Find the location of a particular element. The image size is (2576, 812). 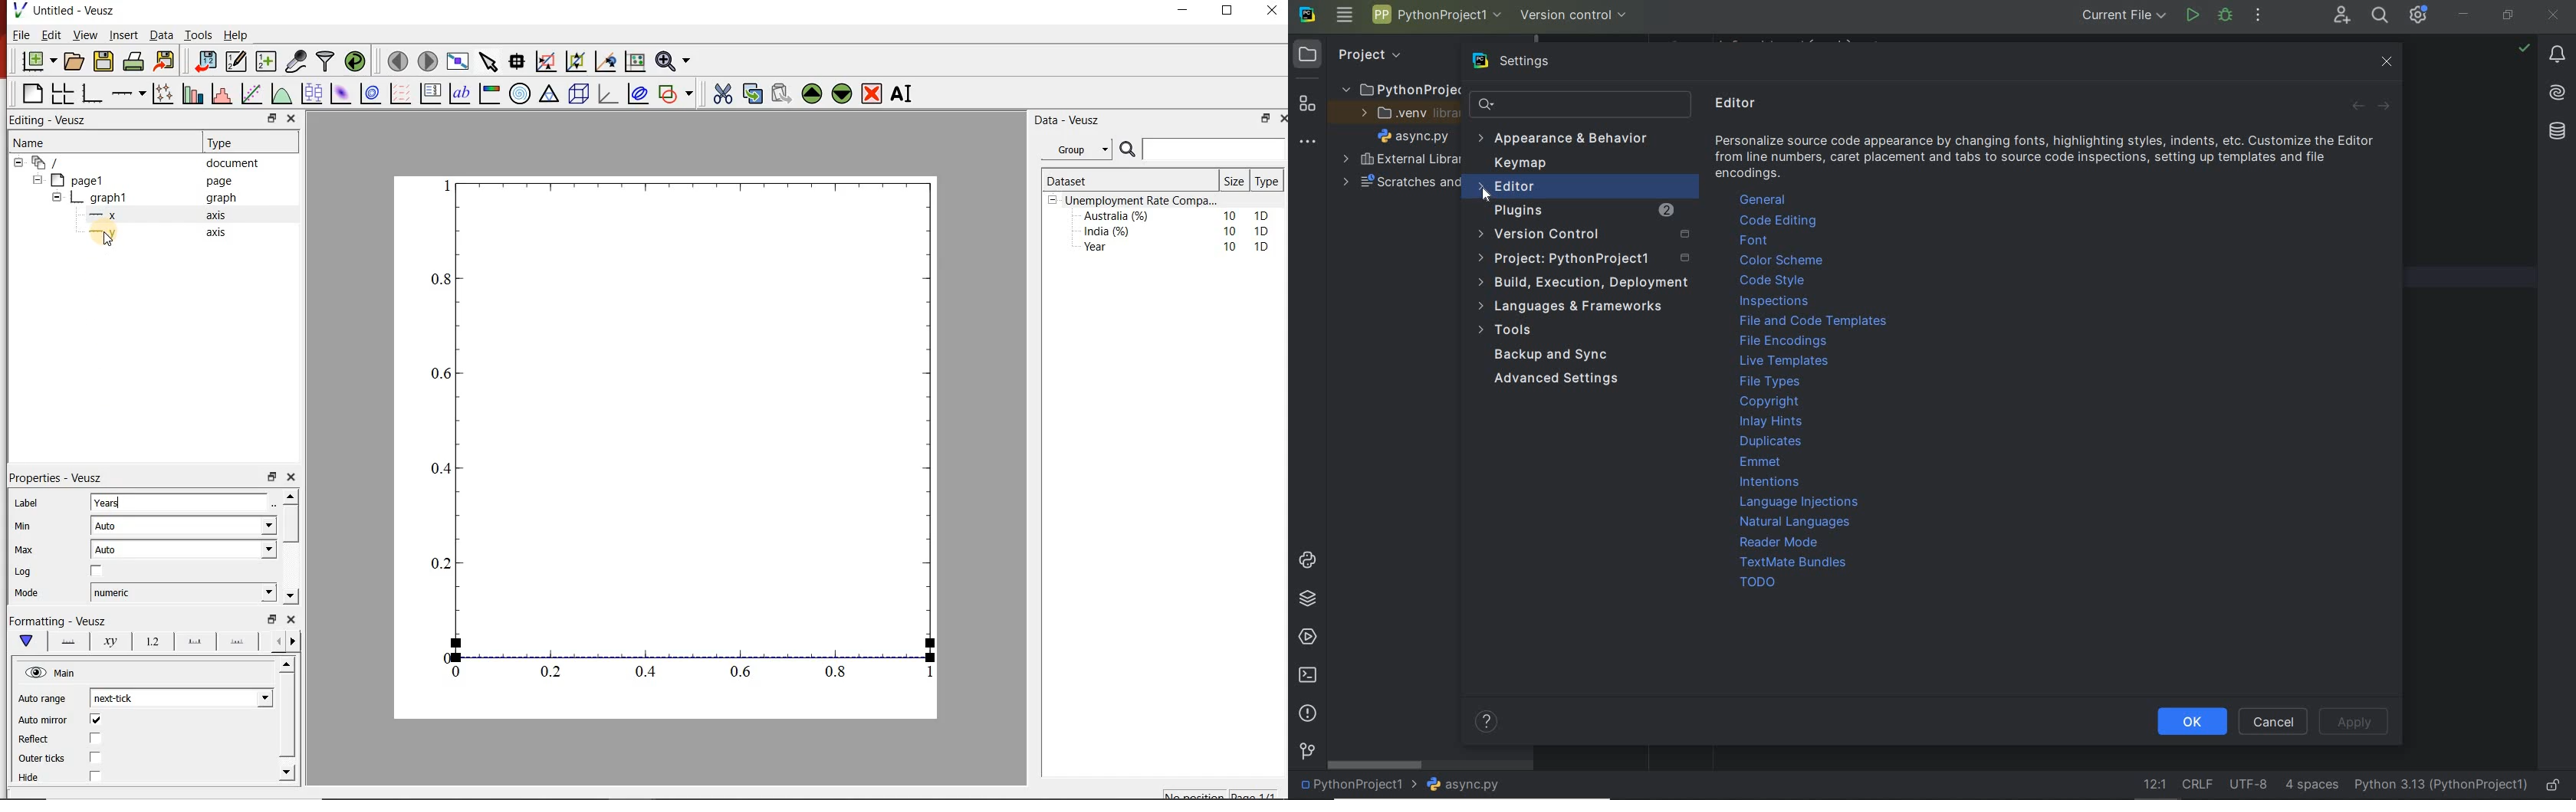

major tick is located at coordinates (195, 641).